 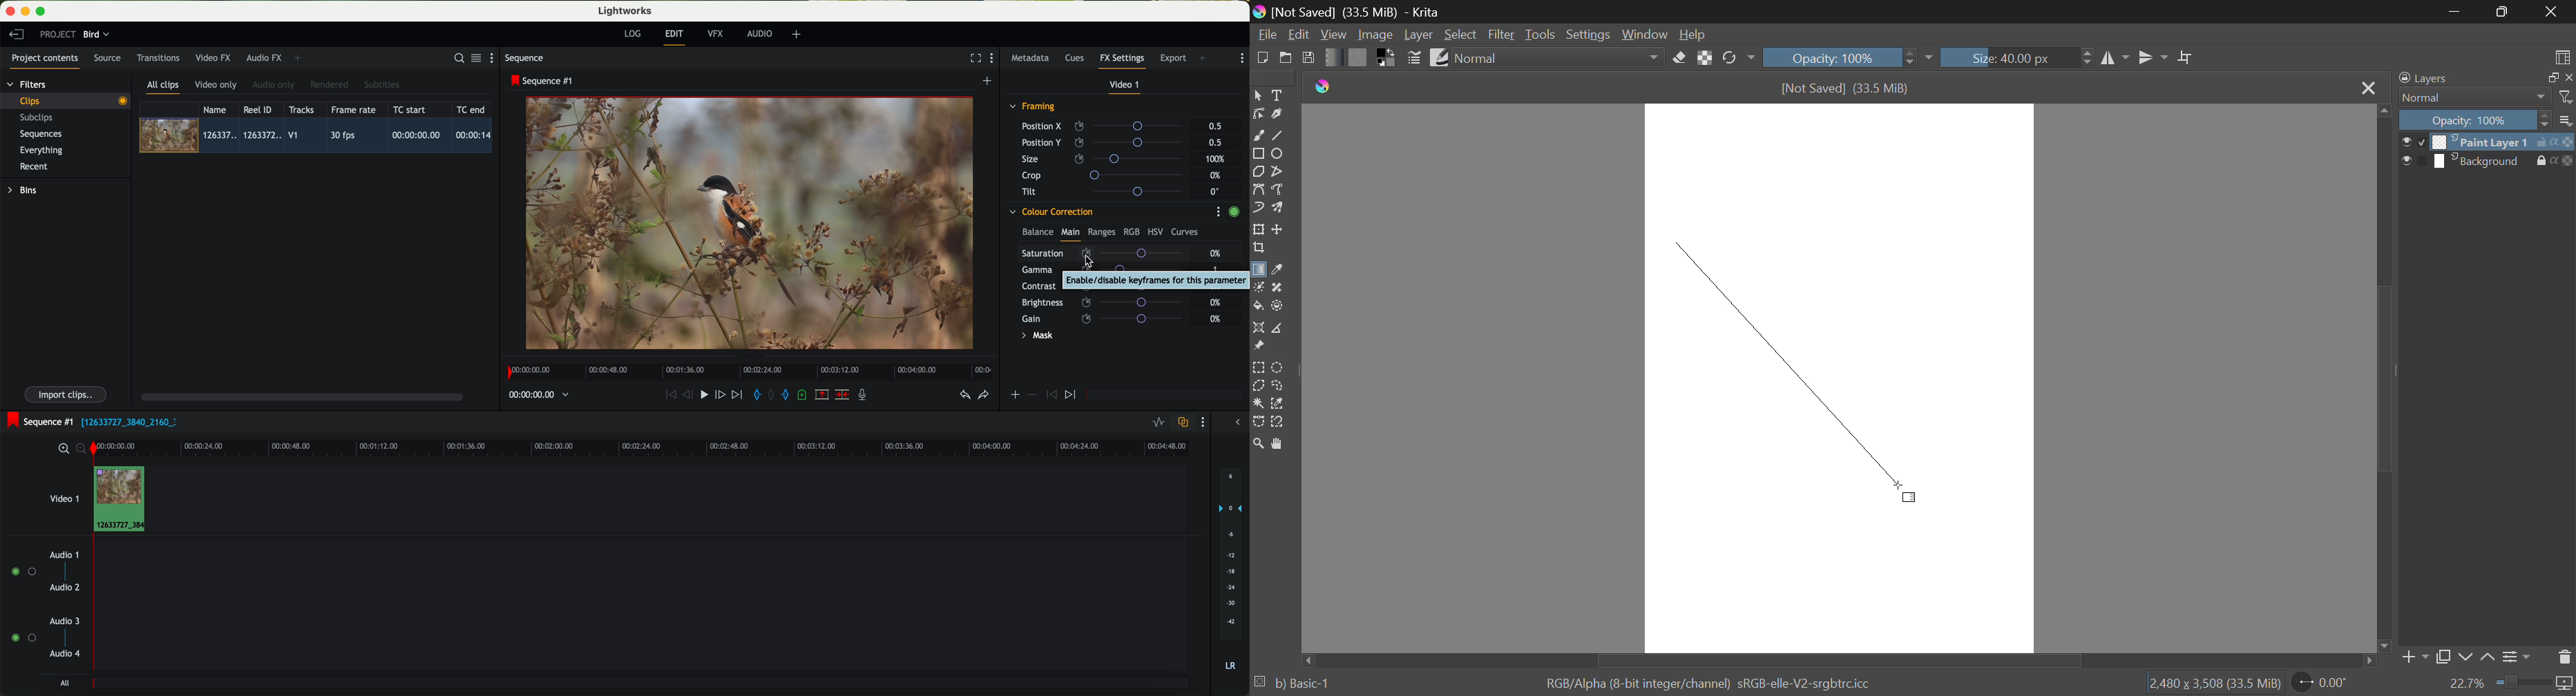 I want to click on Opacity: 100%, so click(x=1846, y=57).